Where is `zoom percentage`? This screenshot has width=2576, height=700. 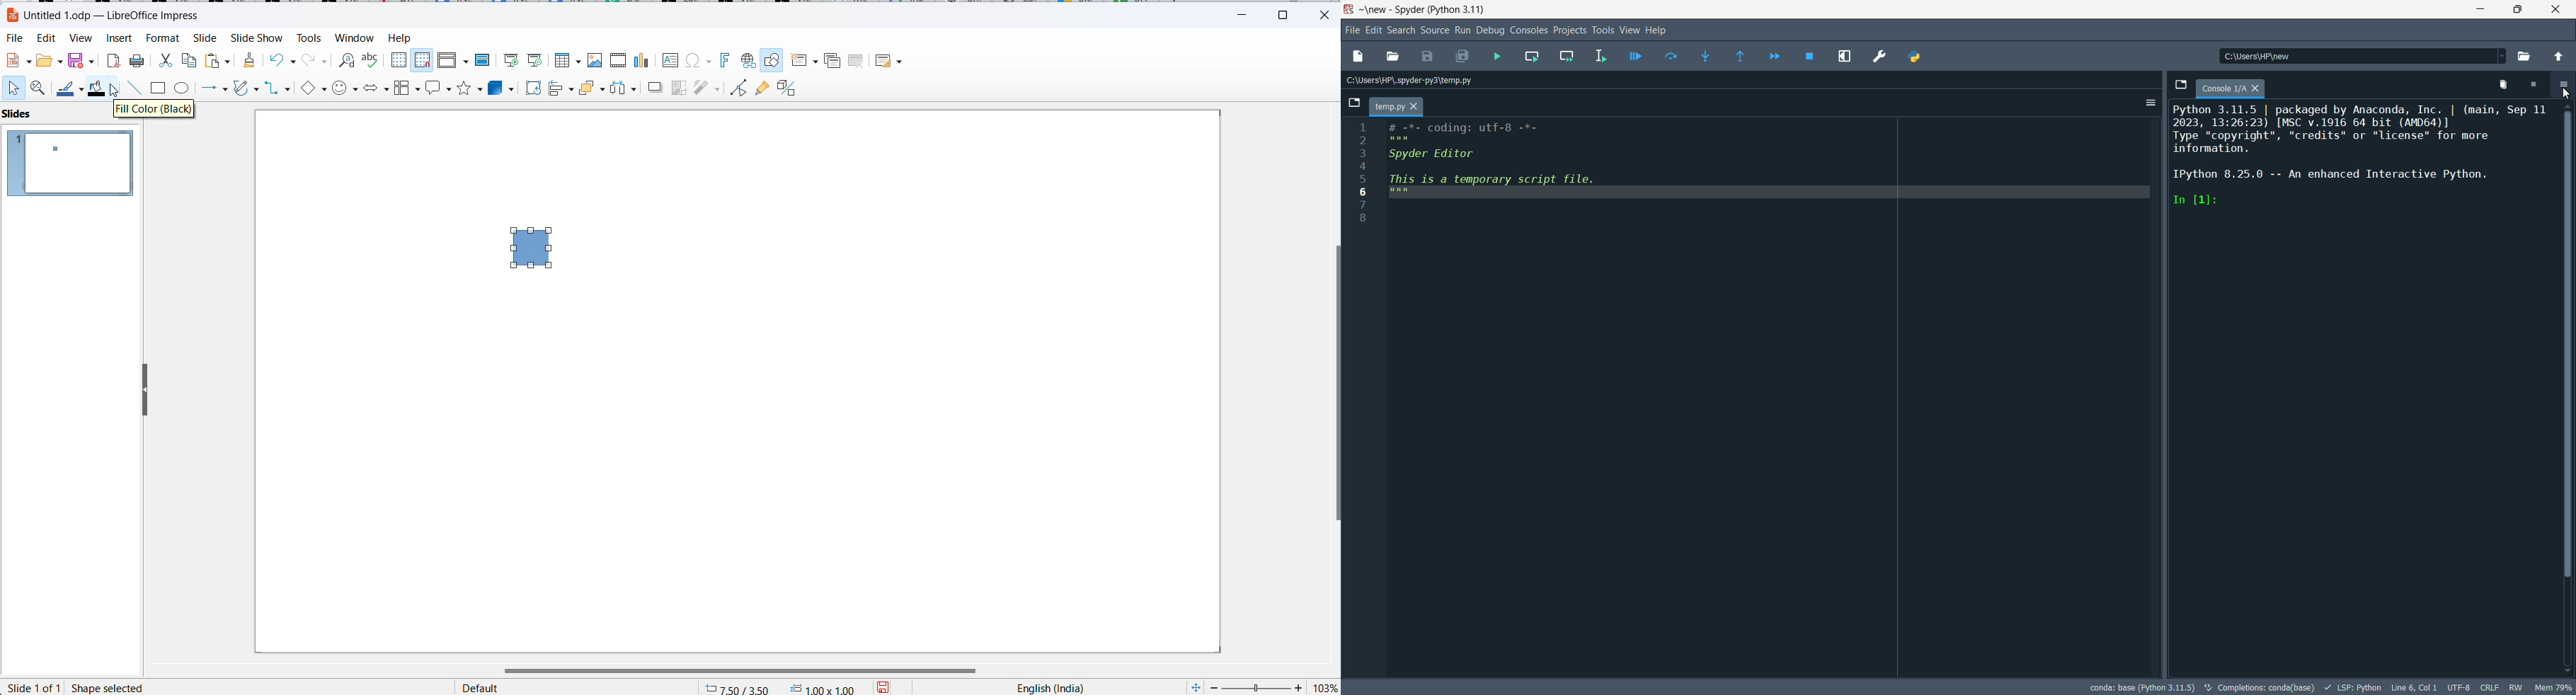 zoom percentage is located at coordinates (1324, 687).